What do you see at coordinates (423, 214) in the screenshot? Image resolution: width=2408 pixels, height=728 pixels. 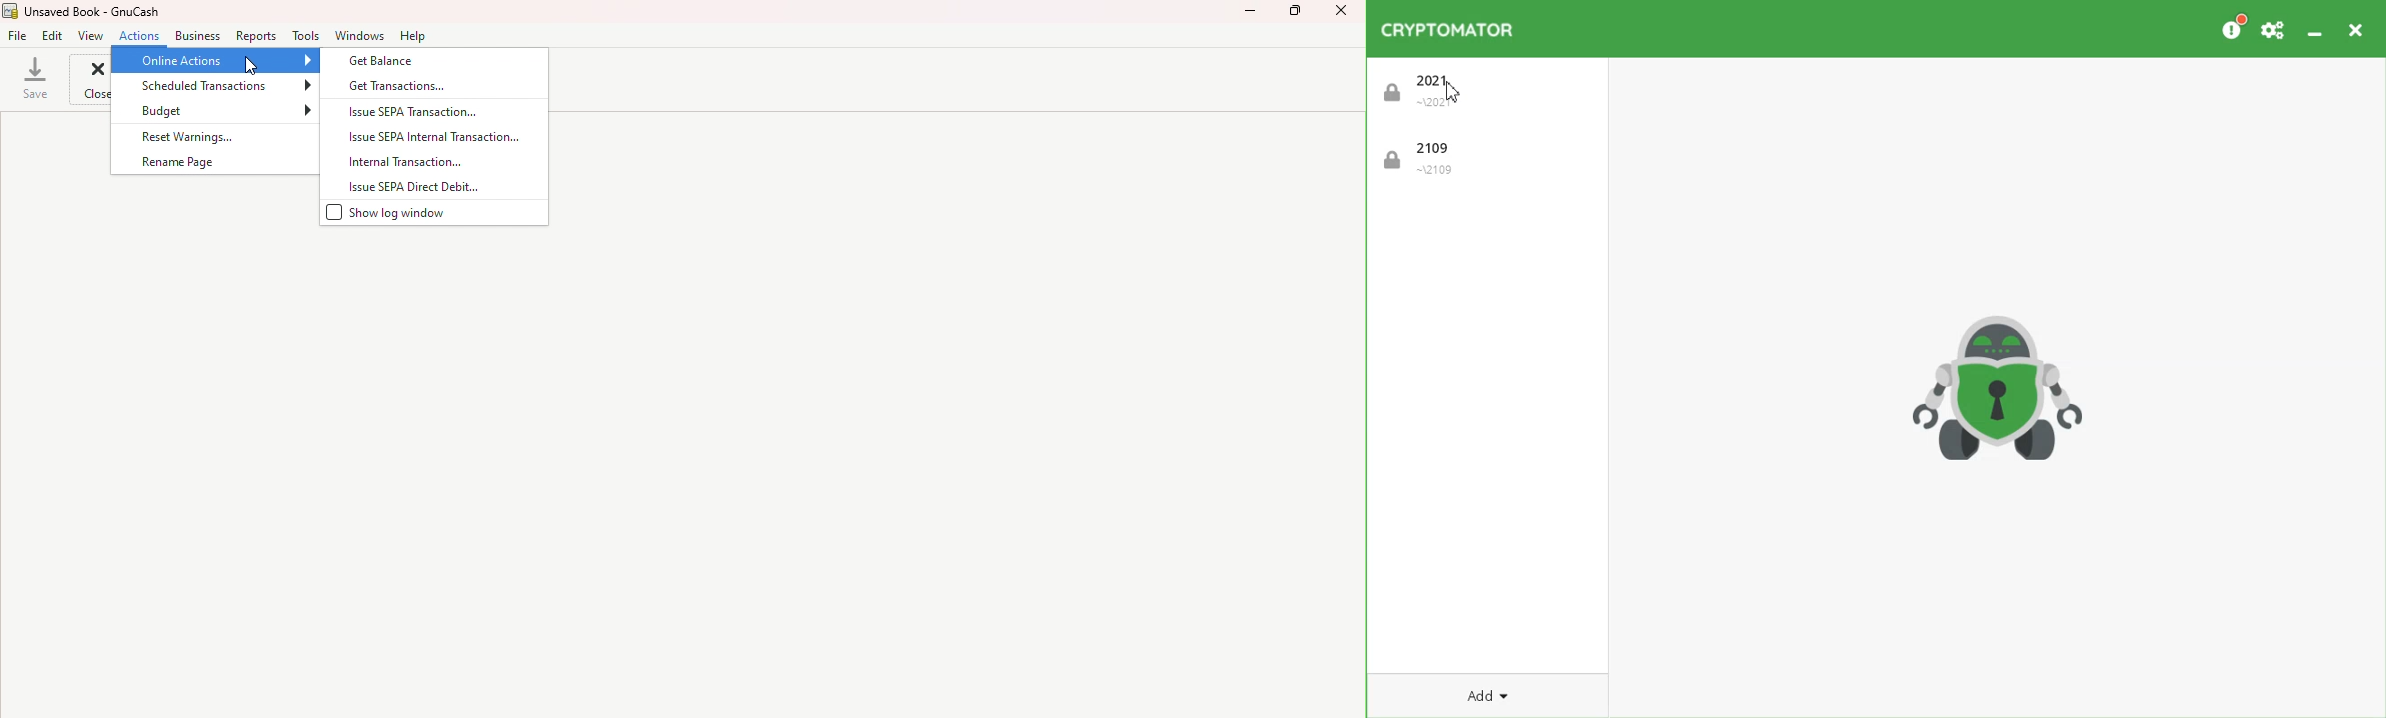 I see `Show login window` at bounding box center [423, 214].